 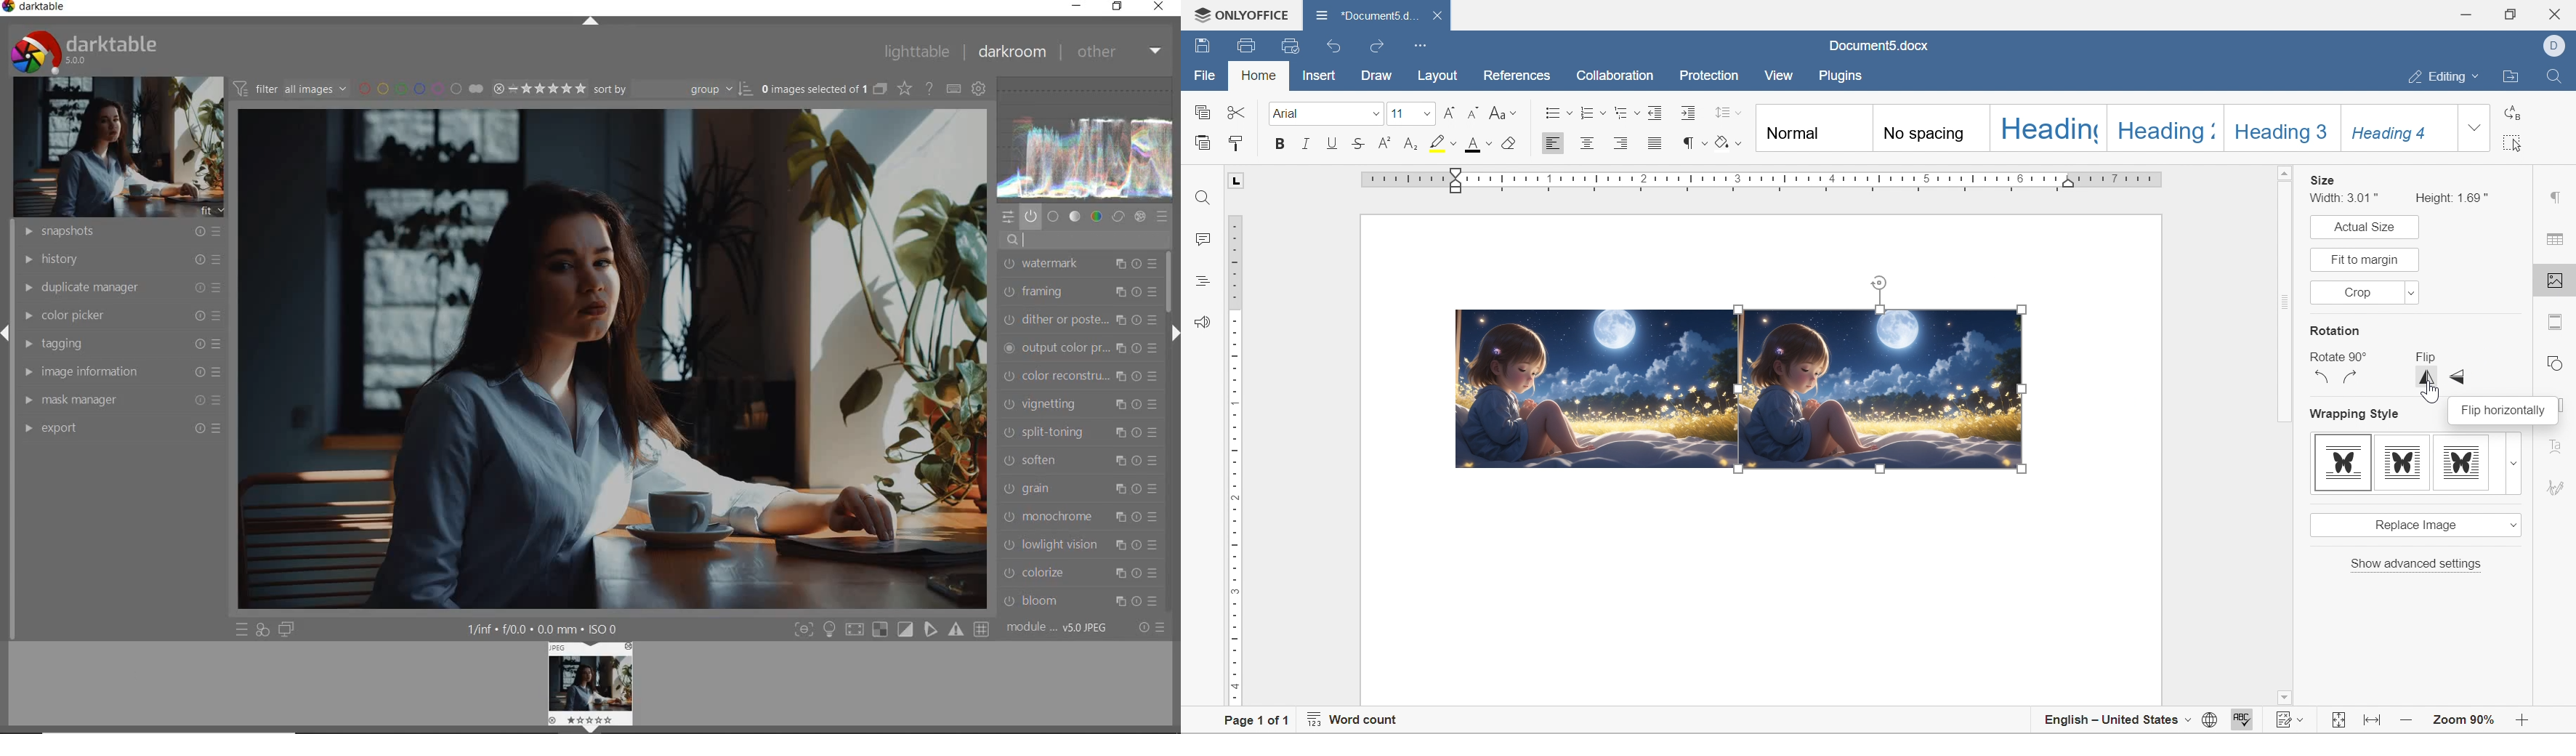 I want to click on tight, so click(x=2462, y=463).